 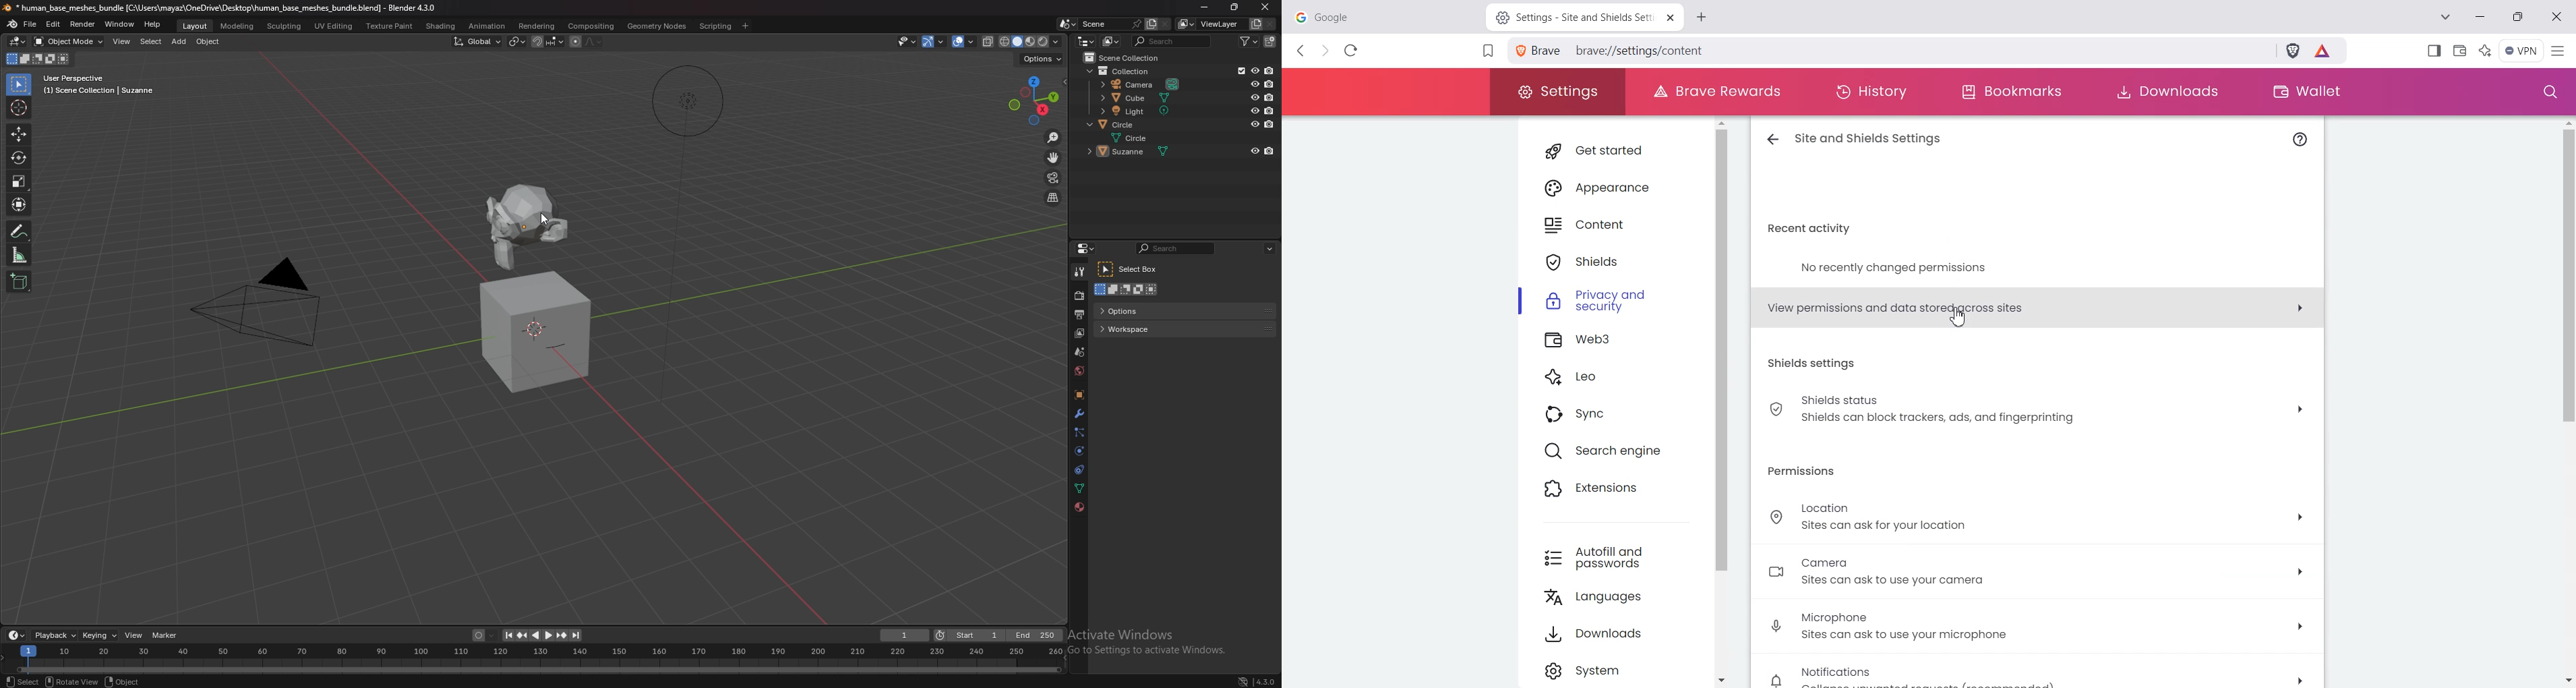 I want to click on selector, so click(x=19, y=84).